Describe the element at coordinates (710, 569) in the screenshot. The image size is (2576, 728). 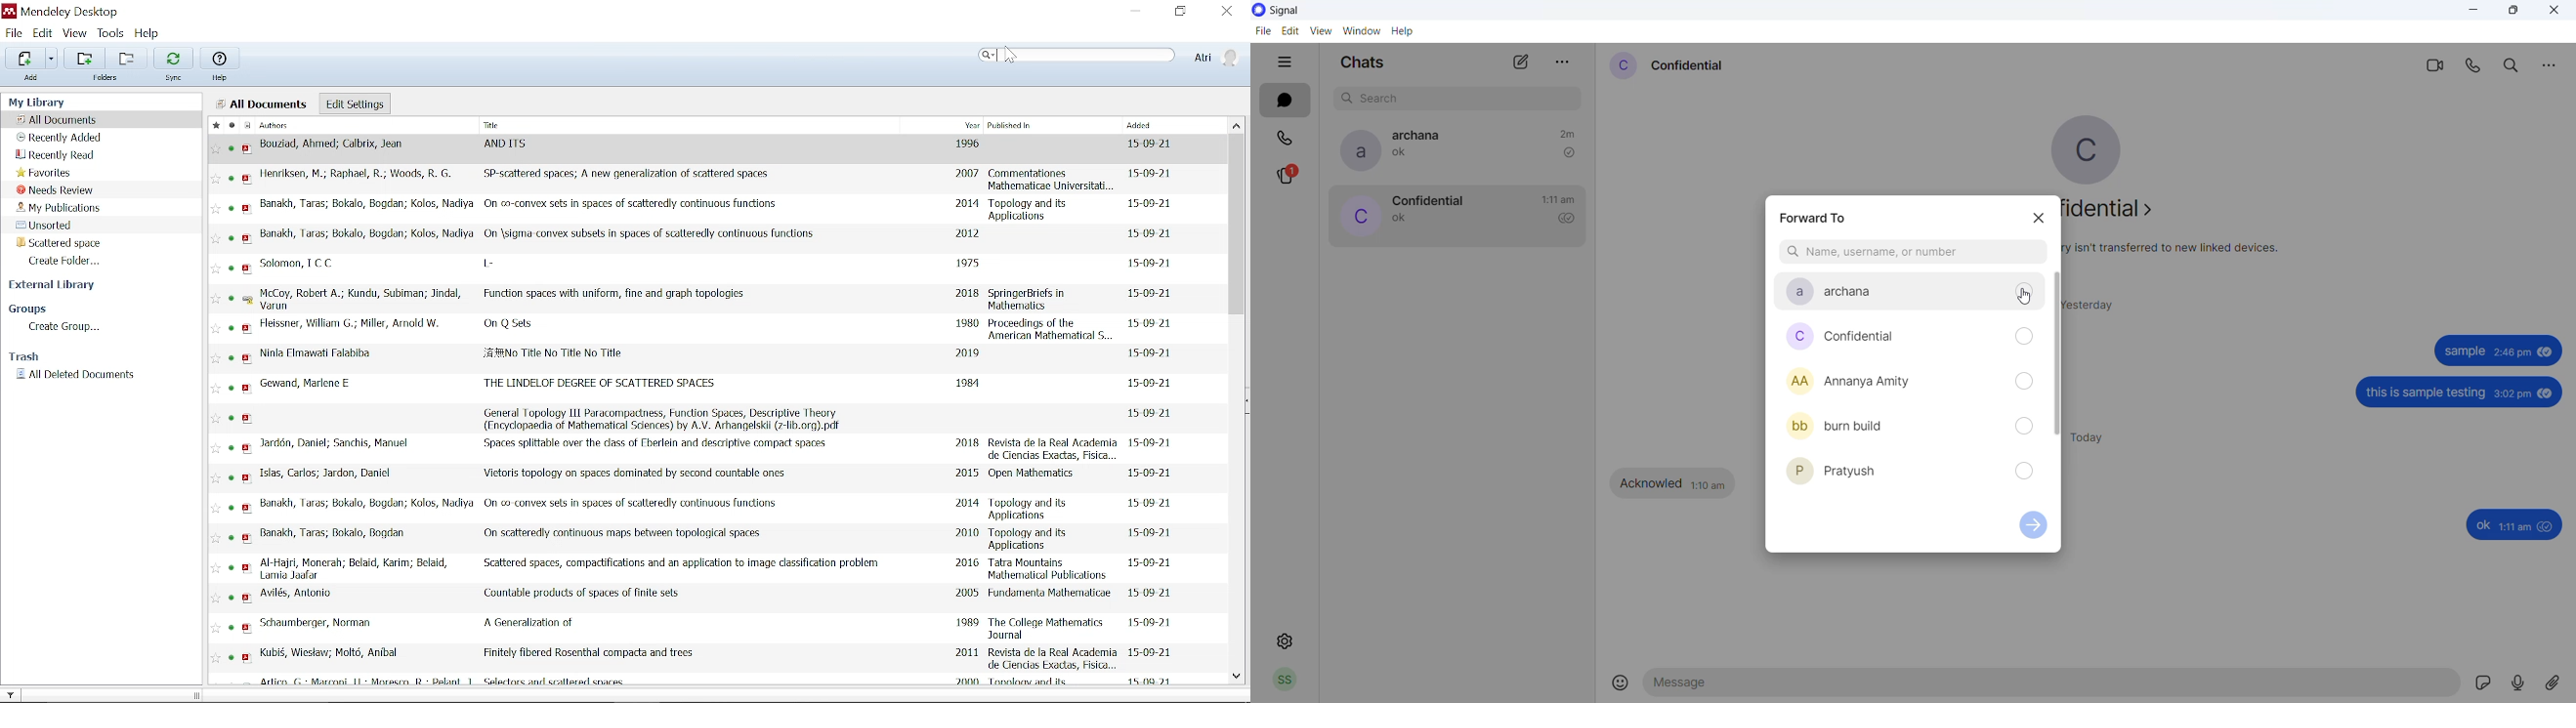
I see `Al-Hajri, Monerah; Belaid, Karim; Belaid, Lams Joafer ~~ Scattered spaces, compactifications and an application to image classification problem 2016 Tatra Mountains Mathematical Publications 15-09-21` at that location.